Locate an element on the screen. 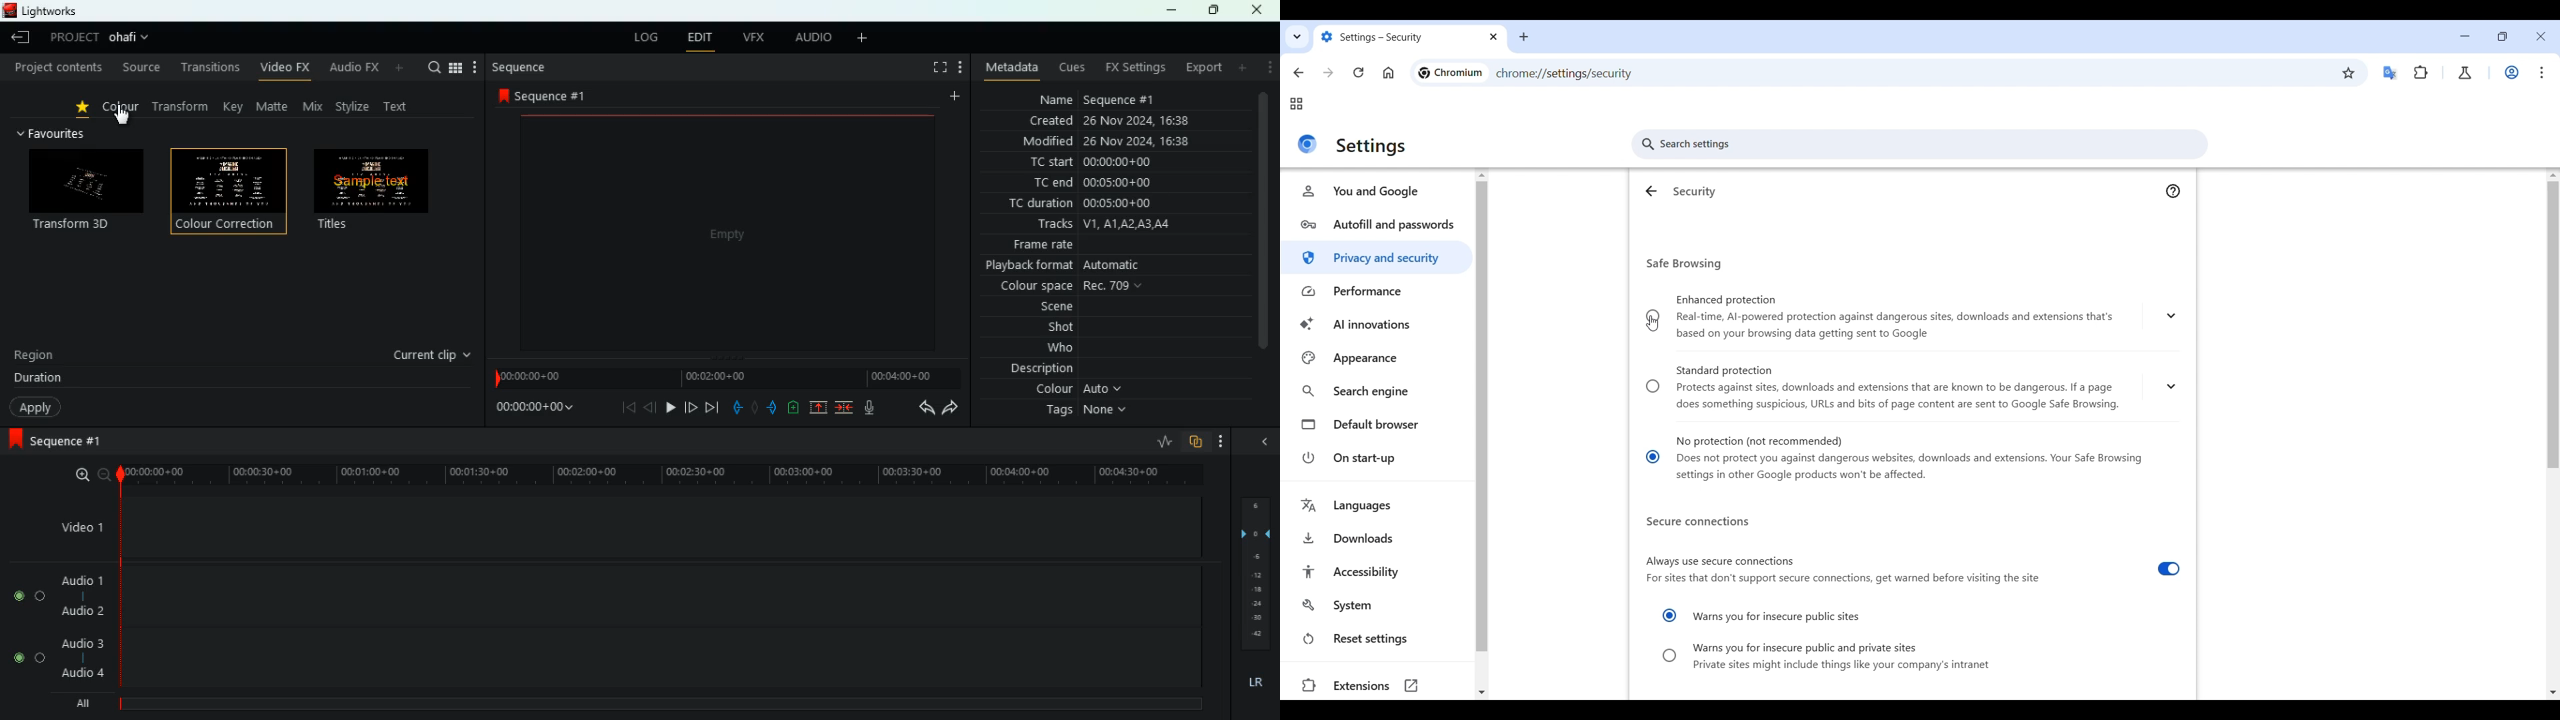 This screenshot has width=2576, height=728. minimize is located at coordinates (1173, 11).